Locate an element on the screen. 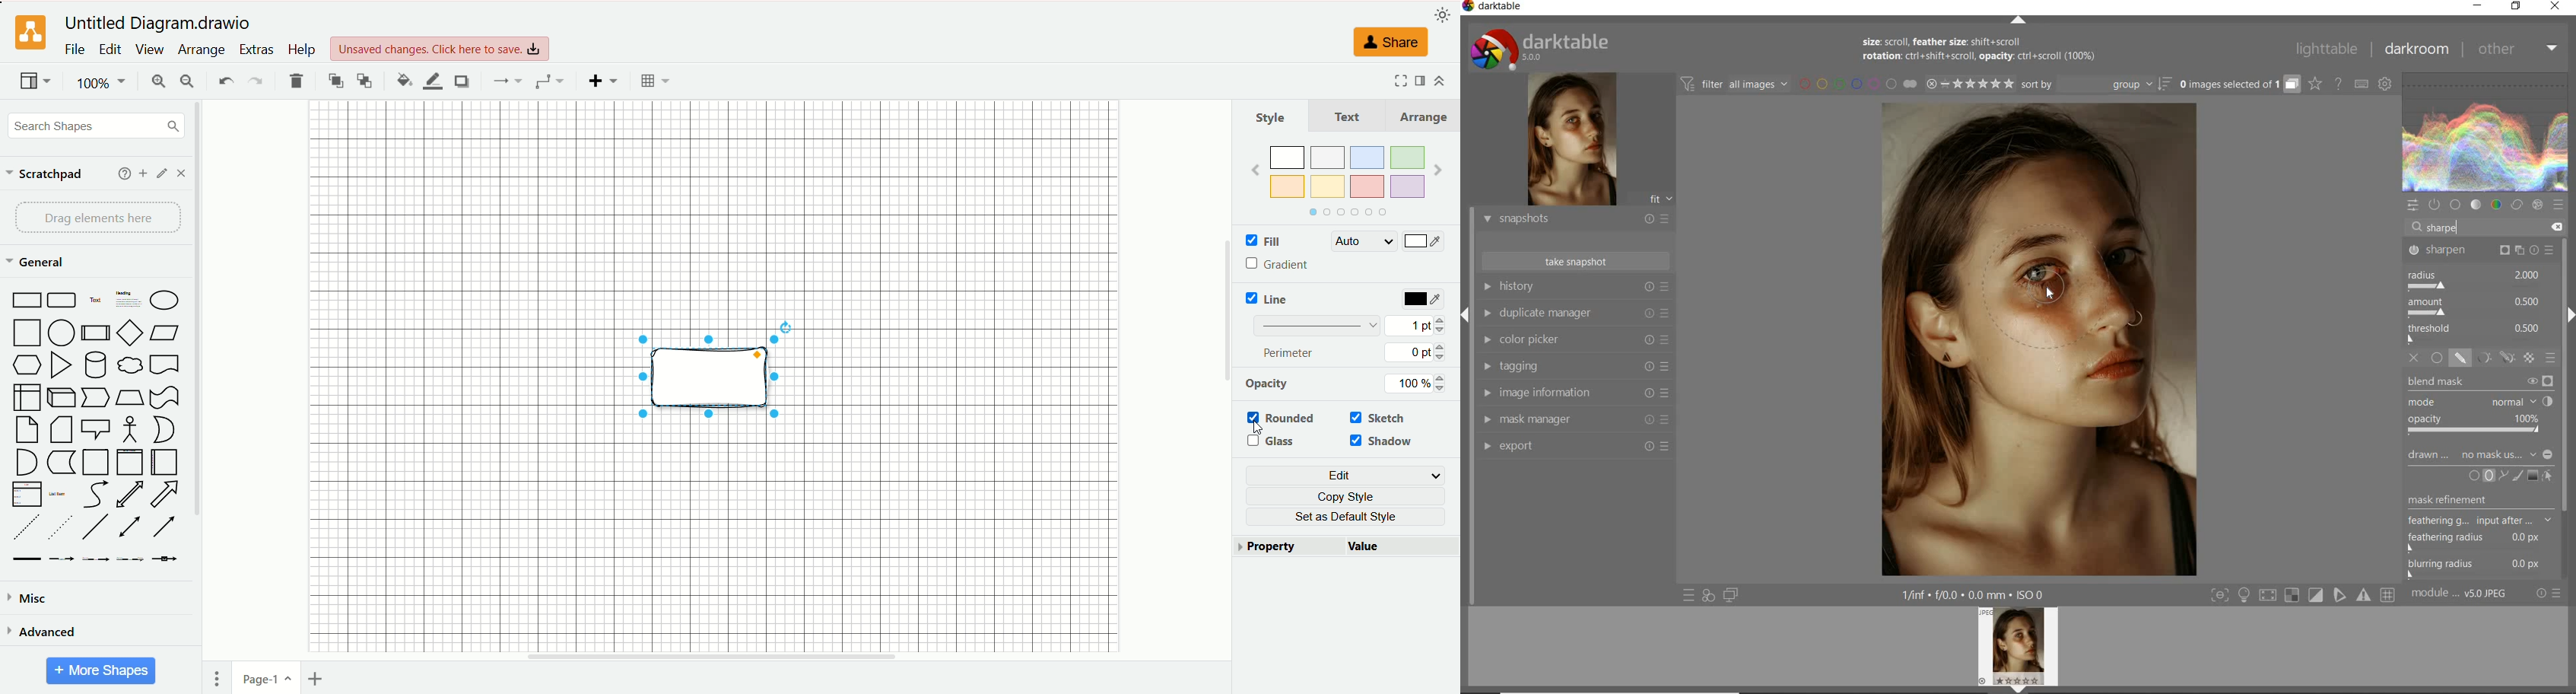  CURSOR is located at coordinates (2052, 296).